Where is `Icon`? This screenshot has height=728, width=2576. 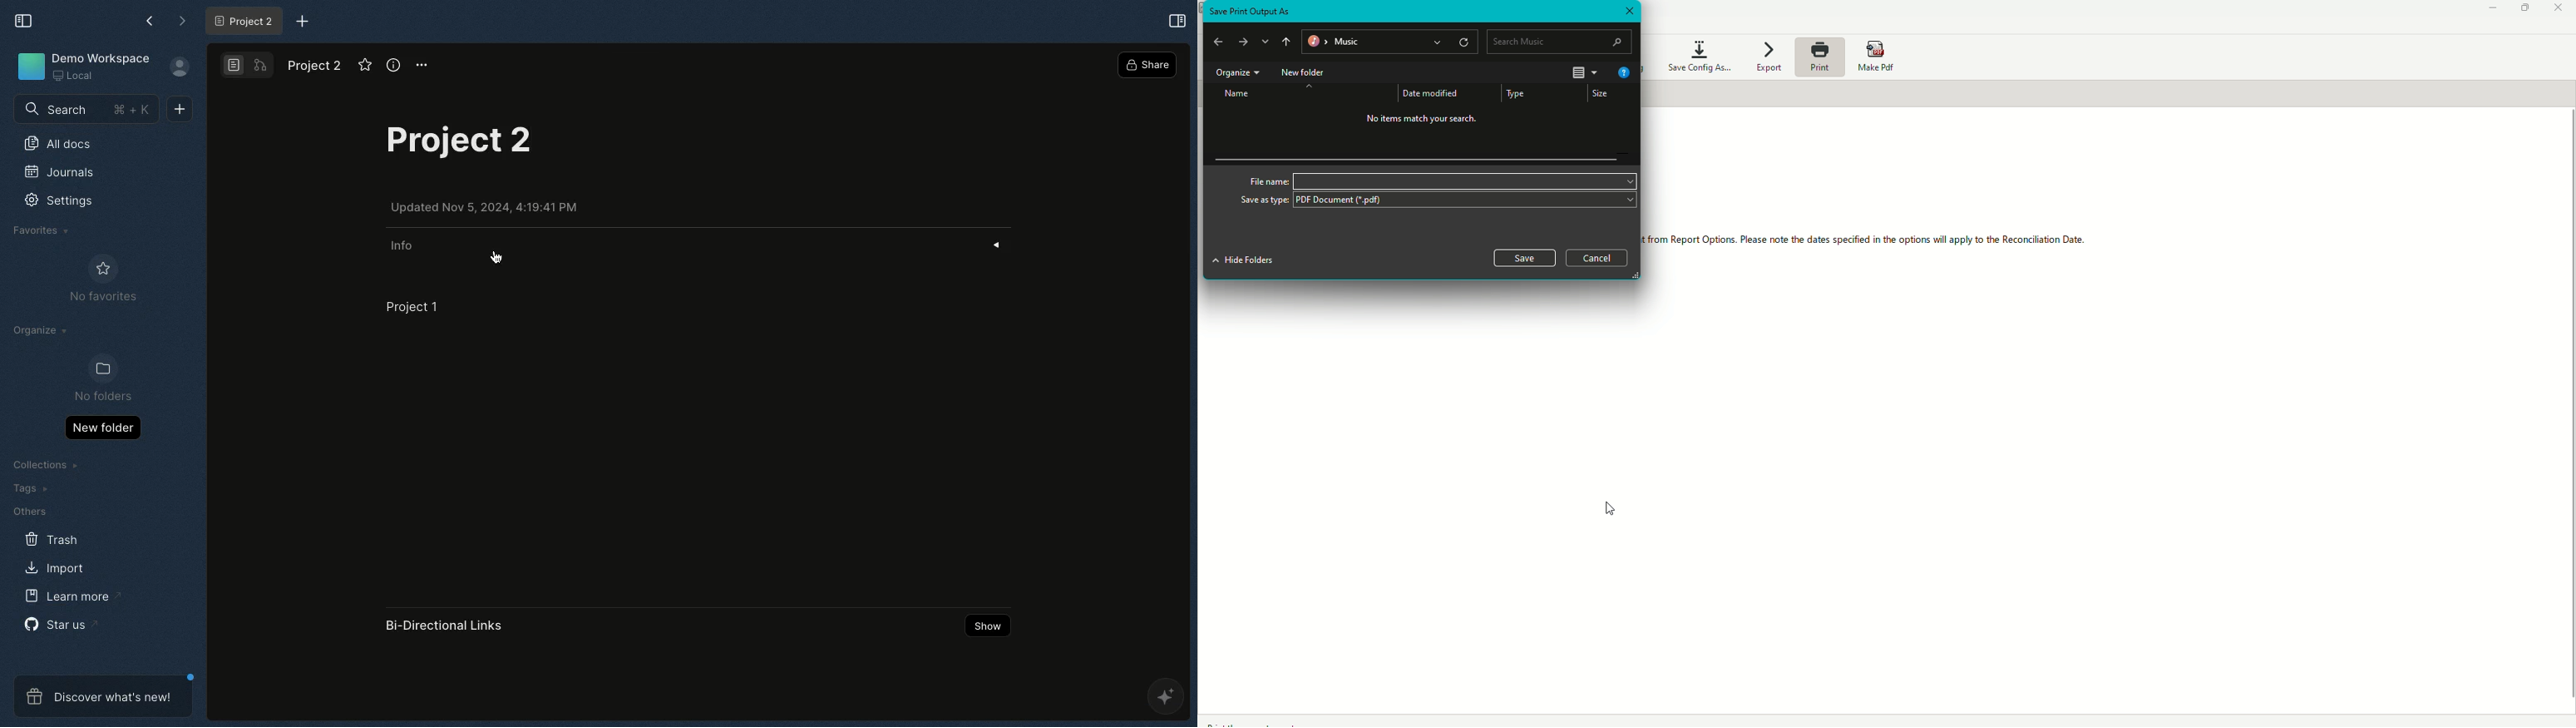
Icon is located at coordinates (27, 67).